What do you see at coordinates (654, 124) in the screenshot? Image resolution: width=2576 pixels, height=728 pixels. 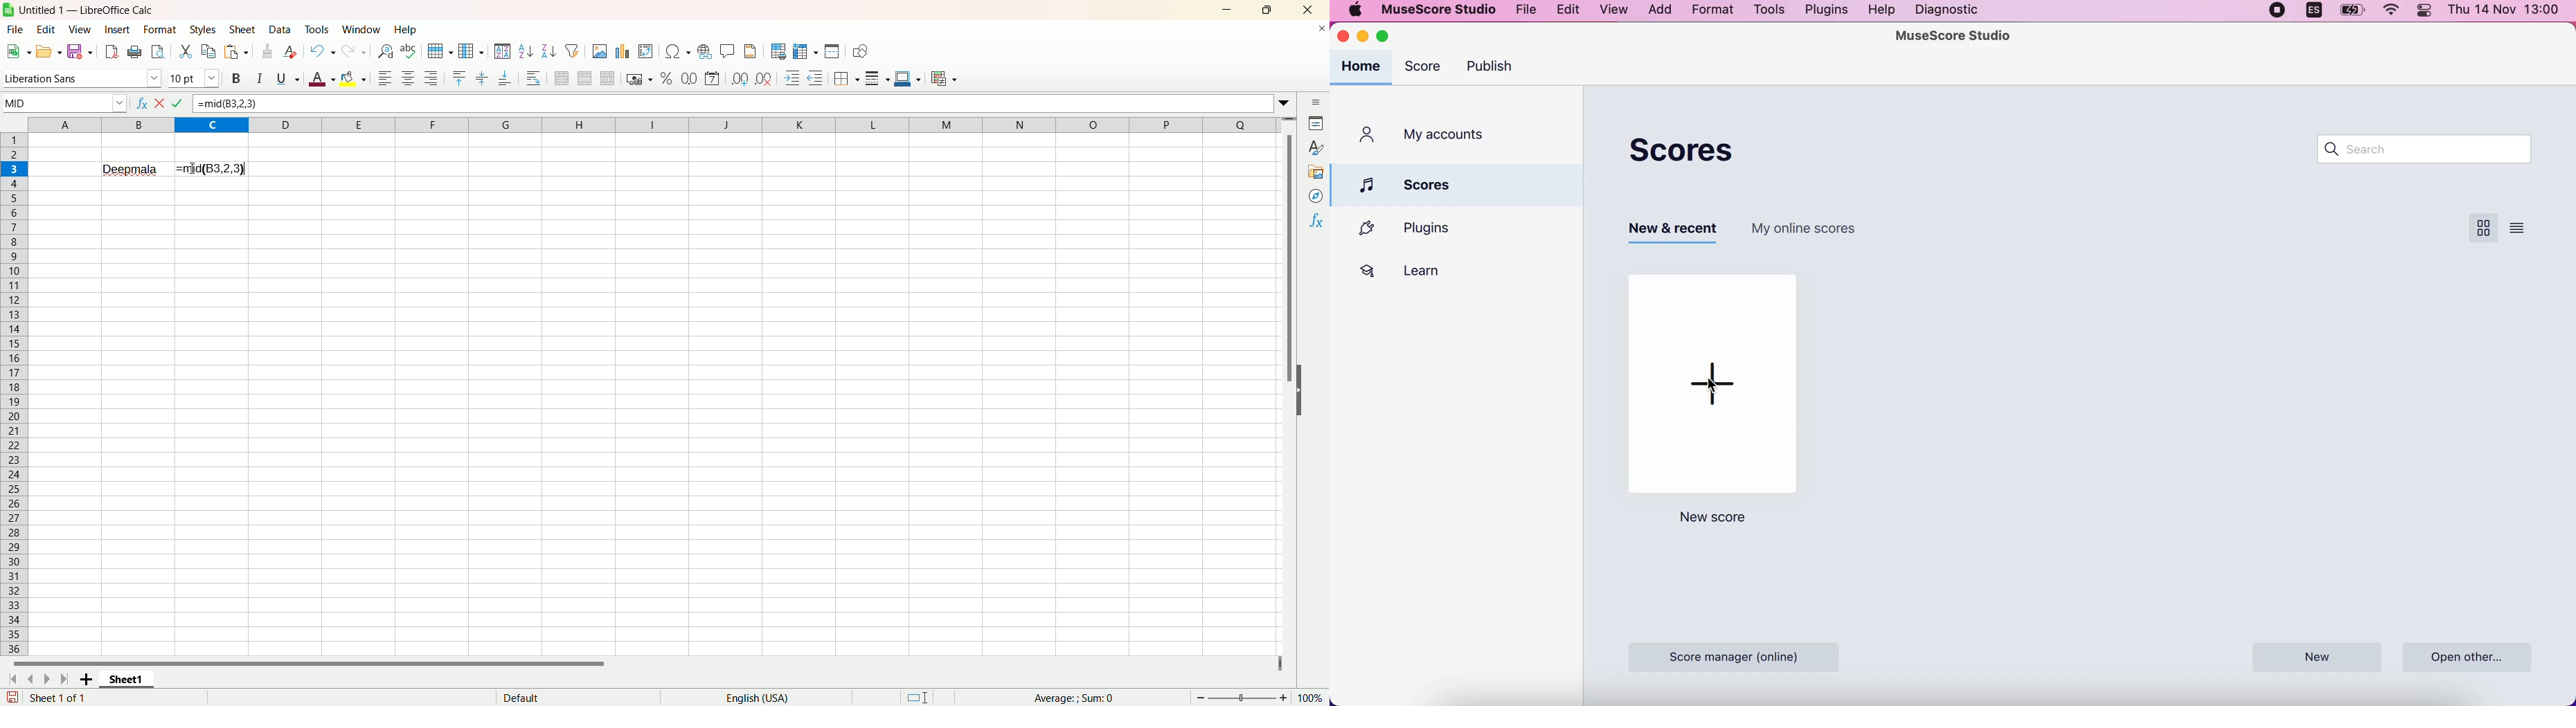 I see `Column` at bounding box center [654, 124].